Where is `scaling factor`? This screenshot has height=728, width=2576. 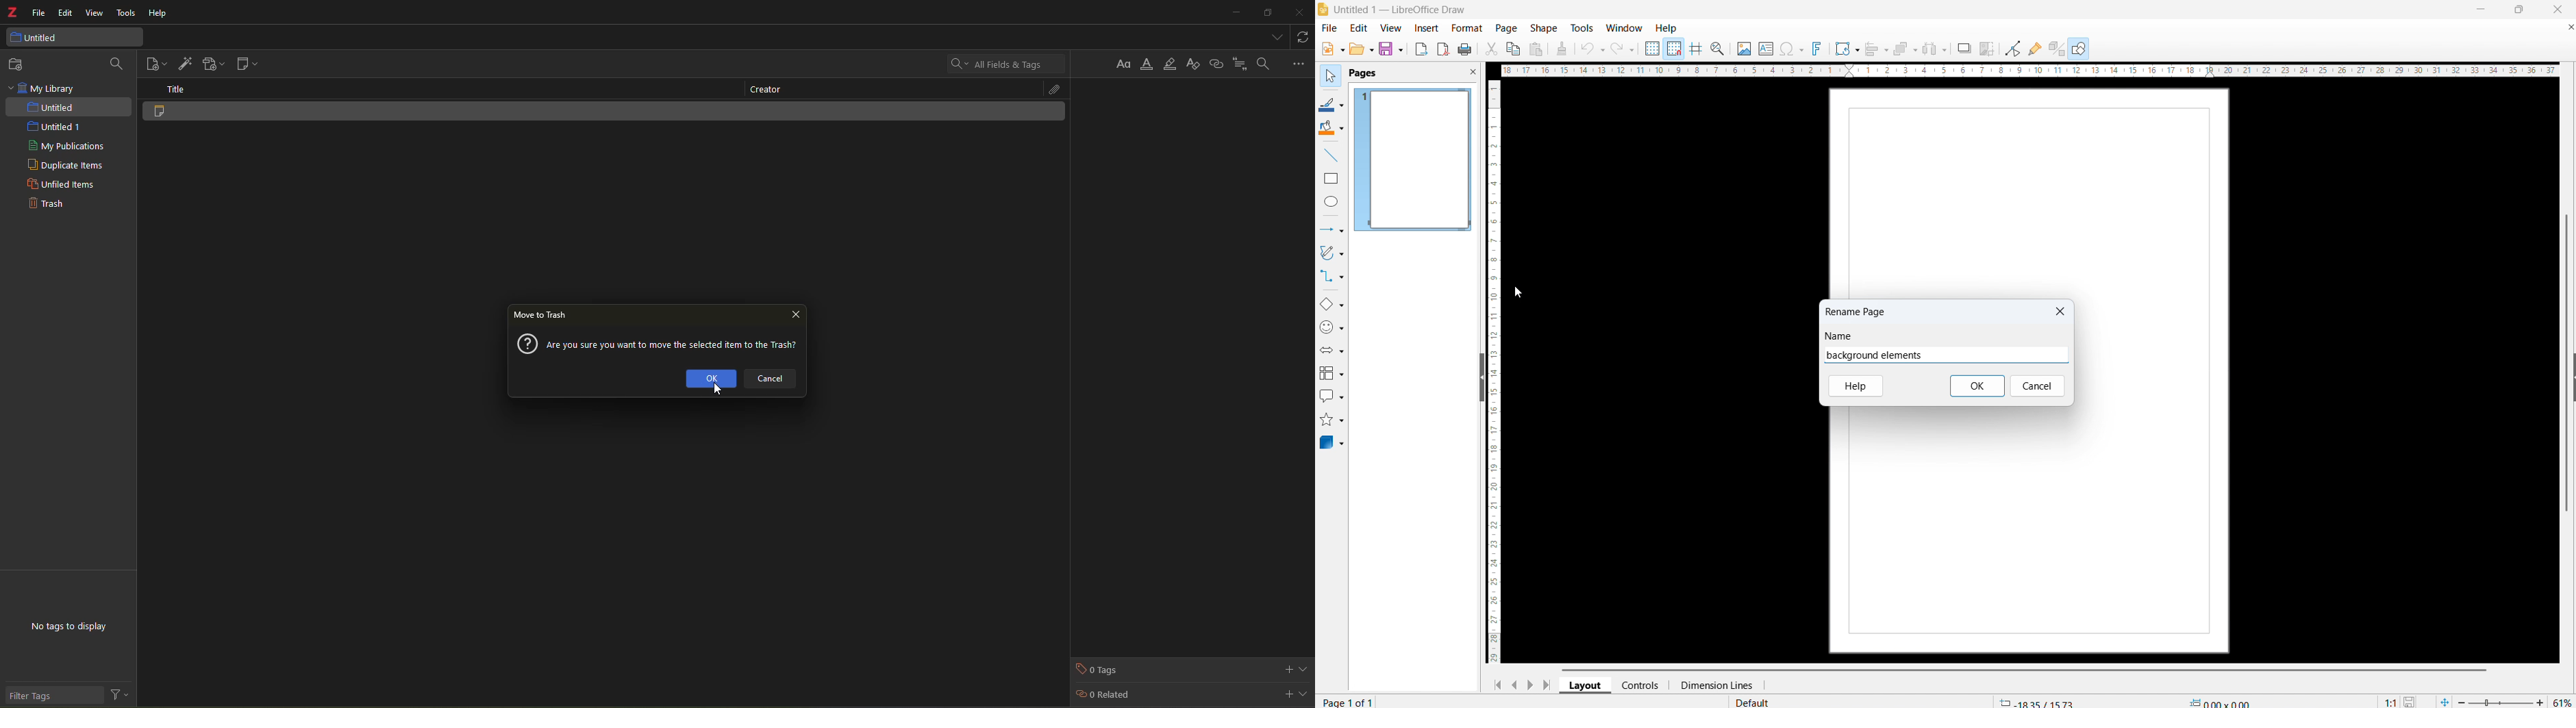
scaling factor is located at coordinates (2391, 700).